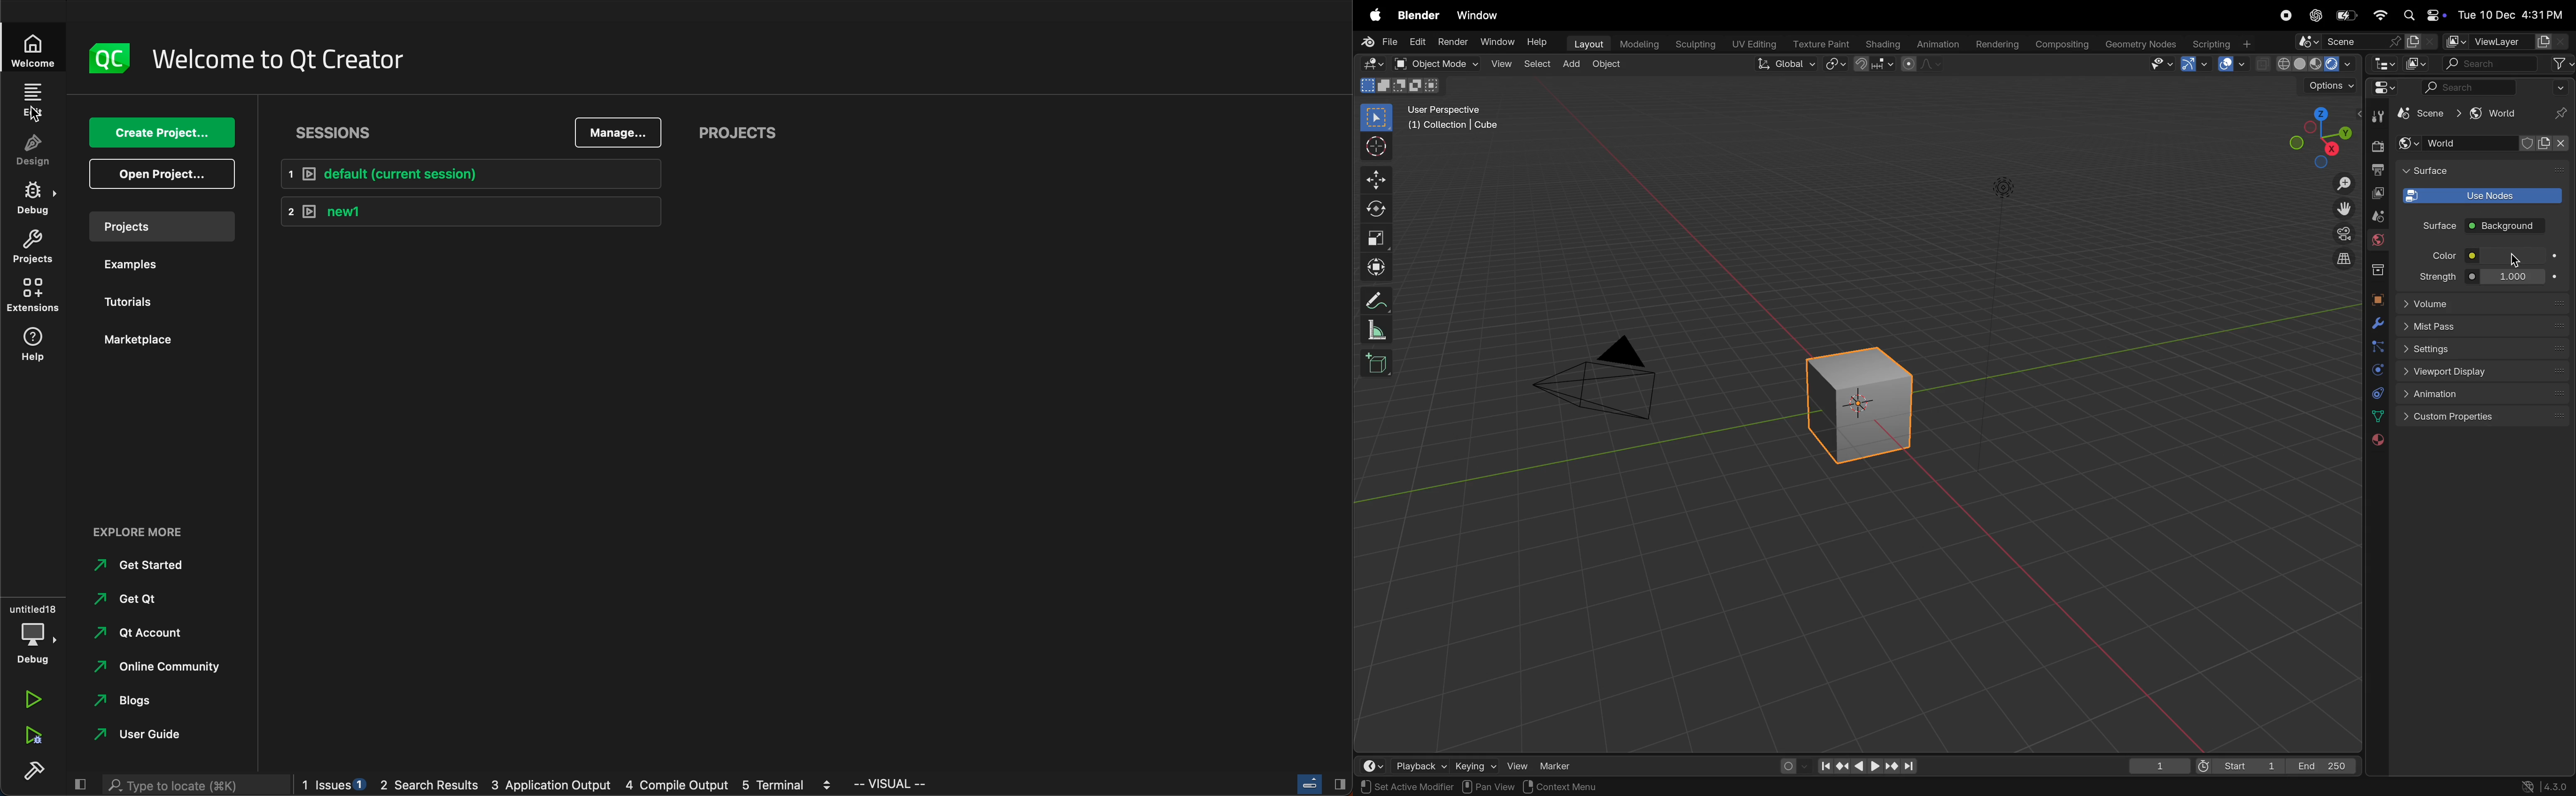 The width and height of the screenshot is (2576, 812). What do you see at coordinates (2506, 42) in the screenshot?
I see `View layer` at bounding box center [2506, 42].